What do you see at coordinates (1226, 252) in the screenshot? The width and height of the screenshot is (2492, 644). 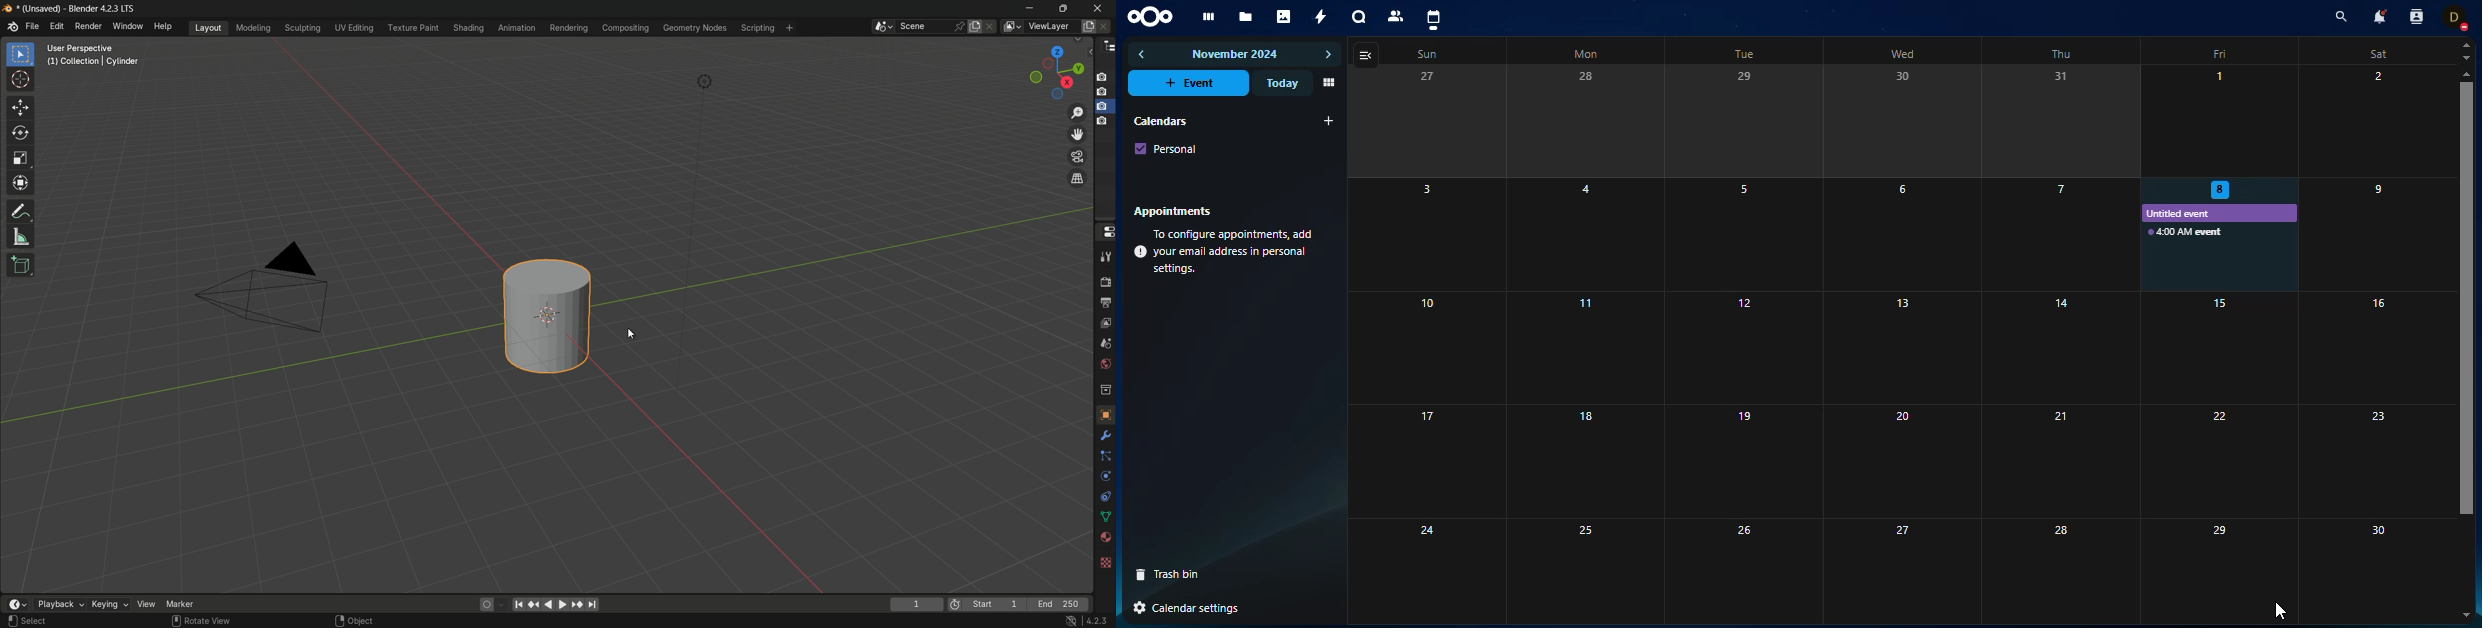 I see `info` at bounding box center [1226, 252].